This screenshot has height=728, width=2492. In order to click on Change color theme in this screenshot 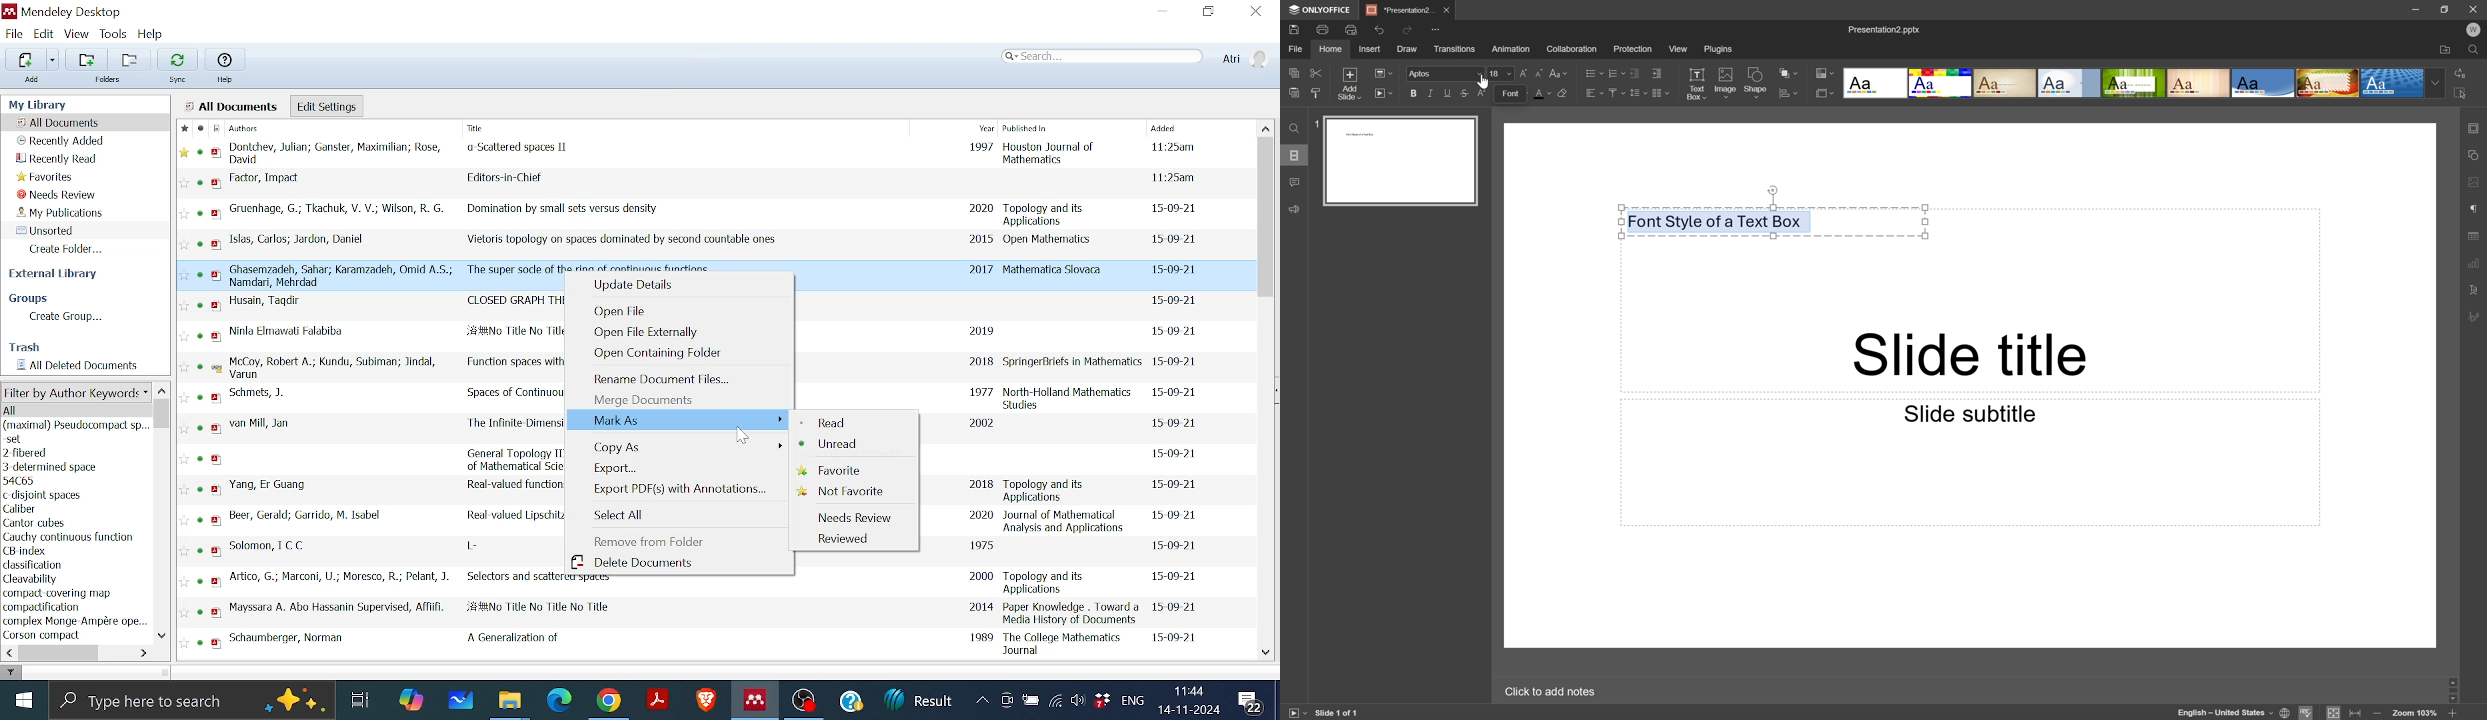, I will do `click(1825, 73)`.